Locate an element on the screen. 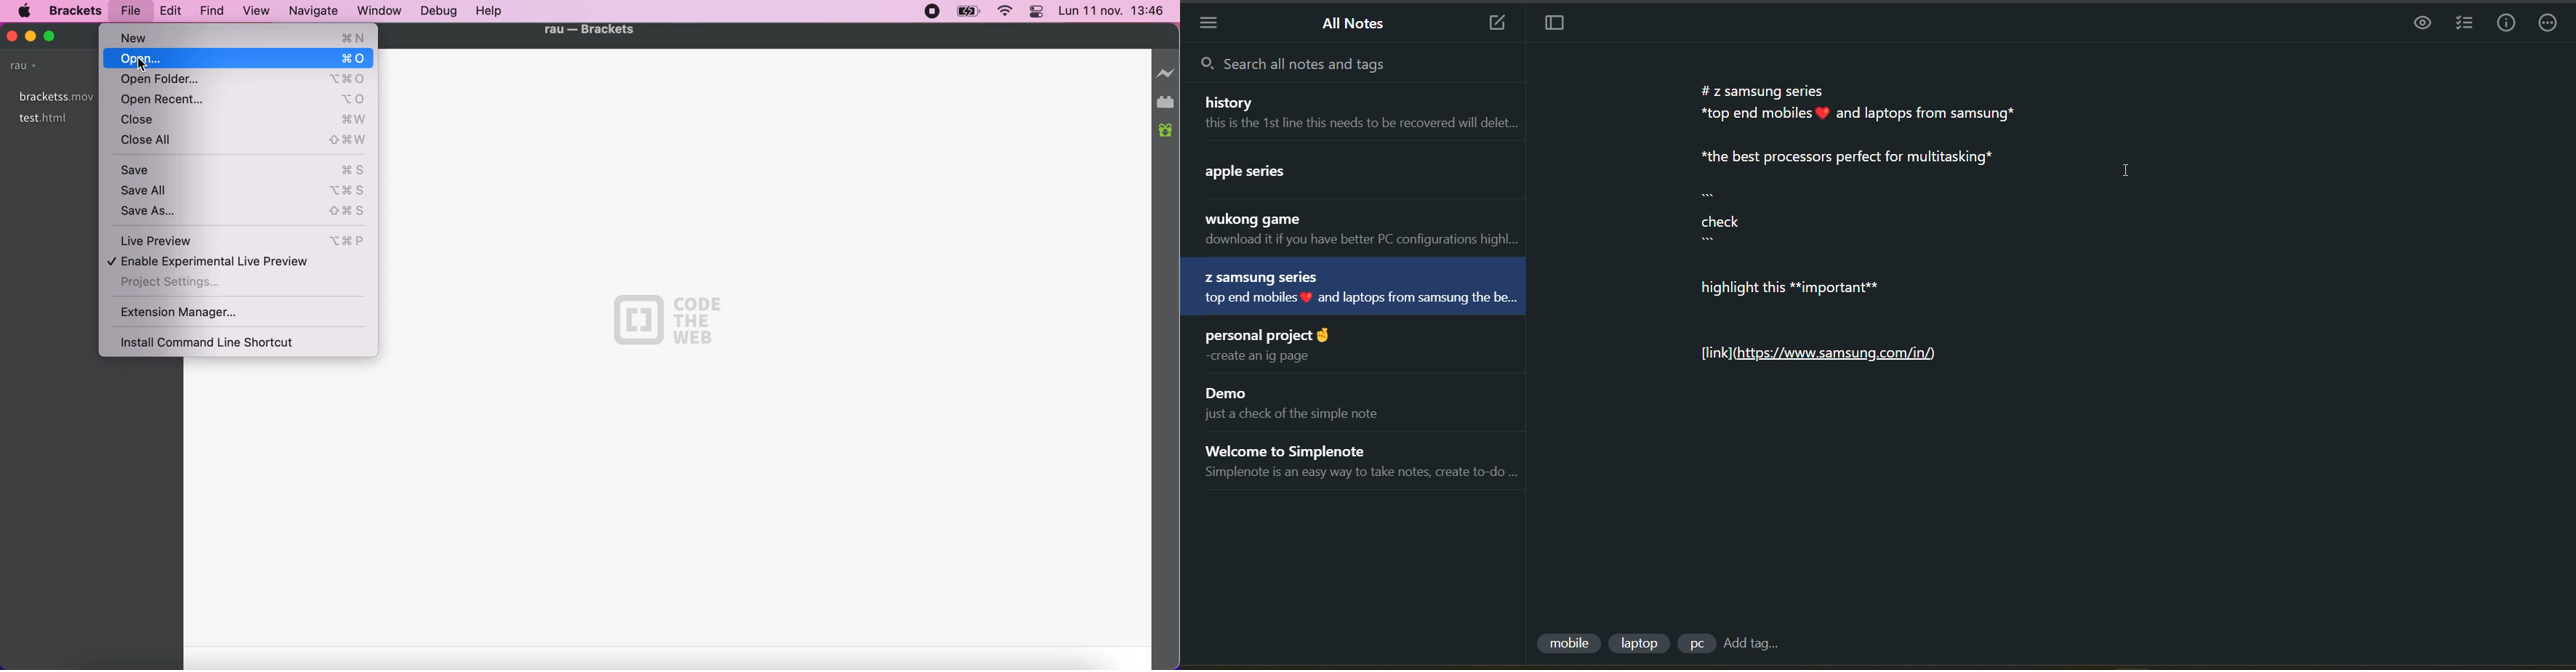  new is located at coordinates (242, 38).